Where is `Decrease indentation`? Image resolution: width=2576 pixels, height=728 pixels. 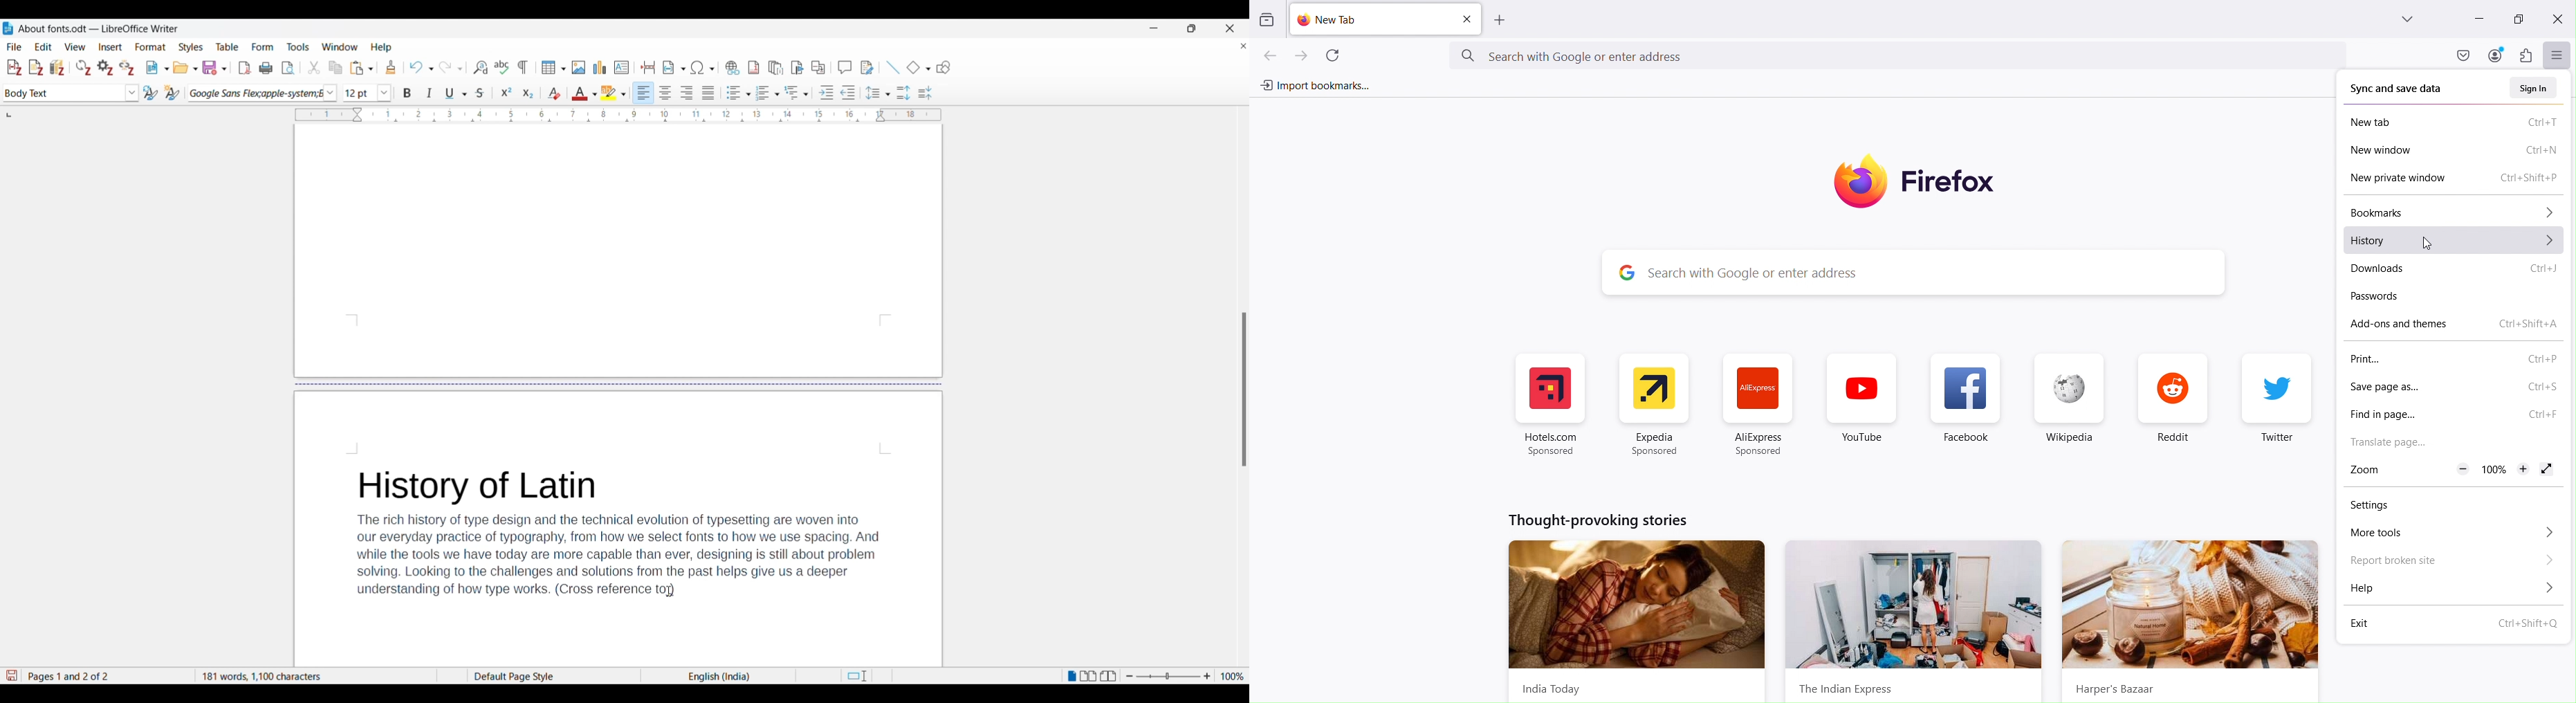
Decrease indentation is located at coordinates (849, 92).